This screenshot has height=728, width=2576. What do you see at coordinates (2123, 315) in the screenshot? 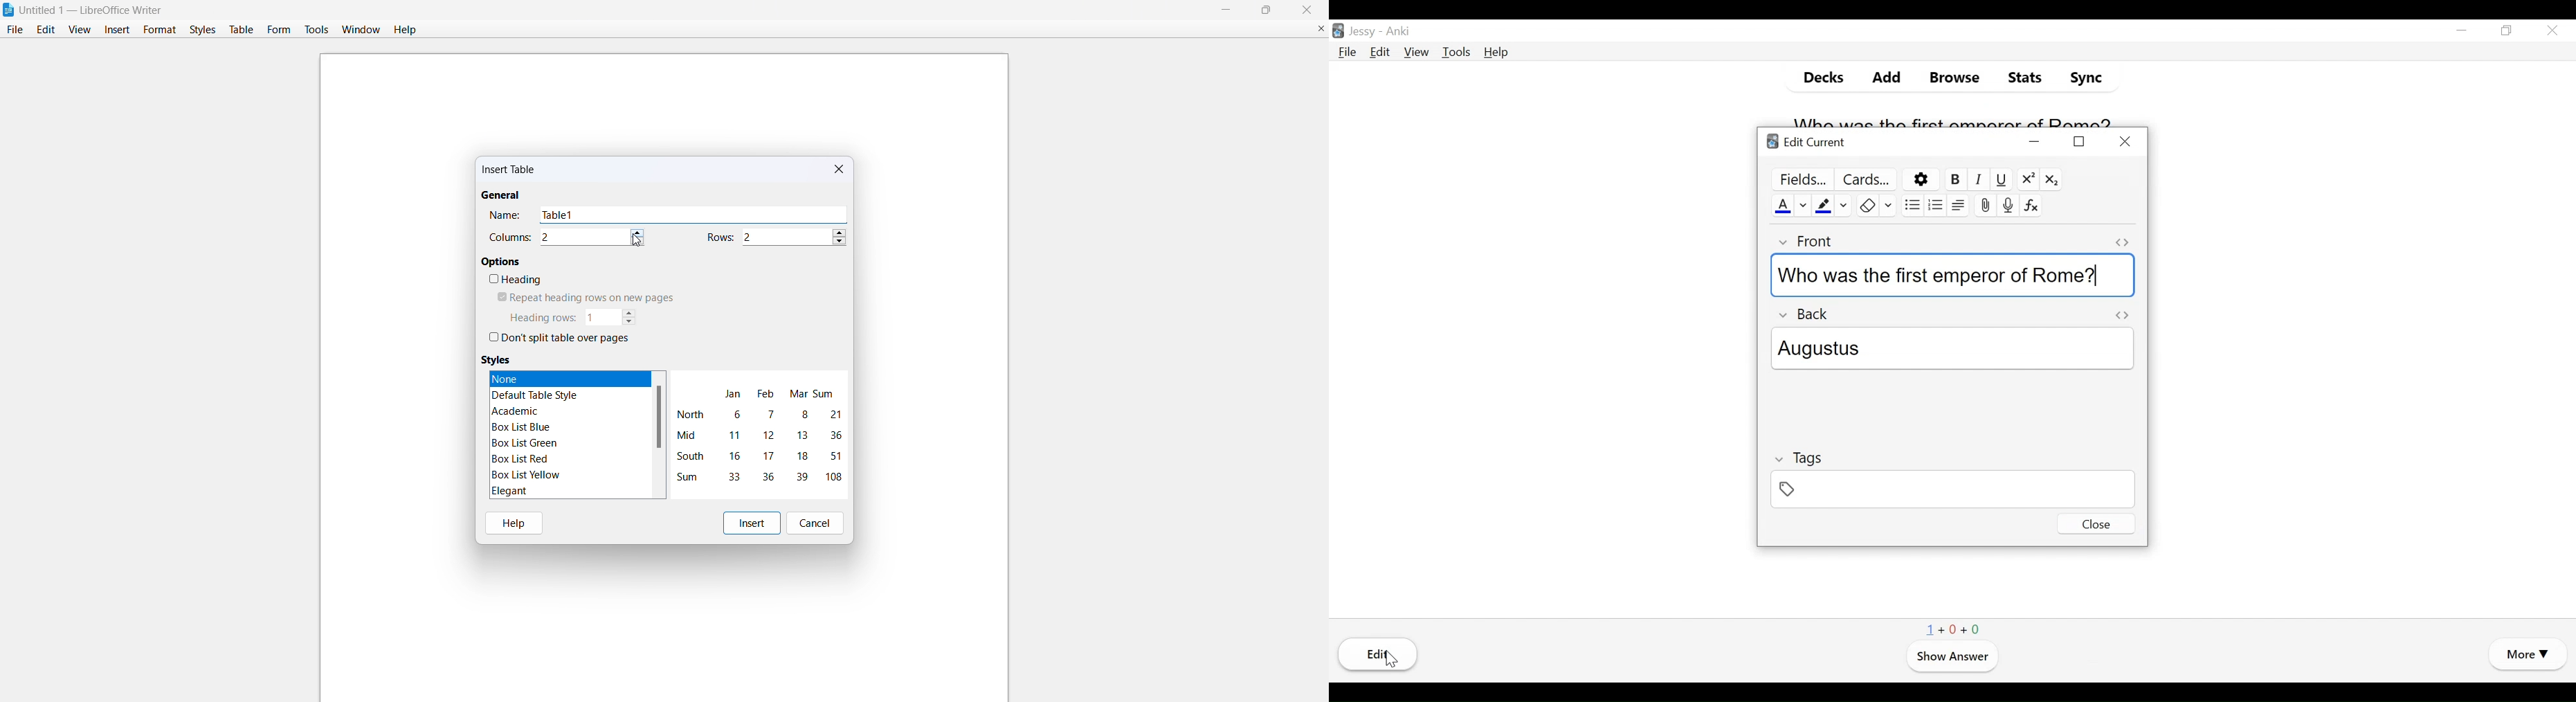
I see `Toggle TML Editor` at bounding box center [2123, 315].